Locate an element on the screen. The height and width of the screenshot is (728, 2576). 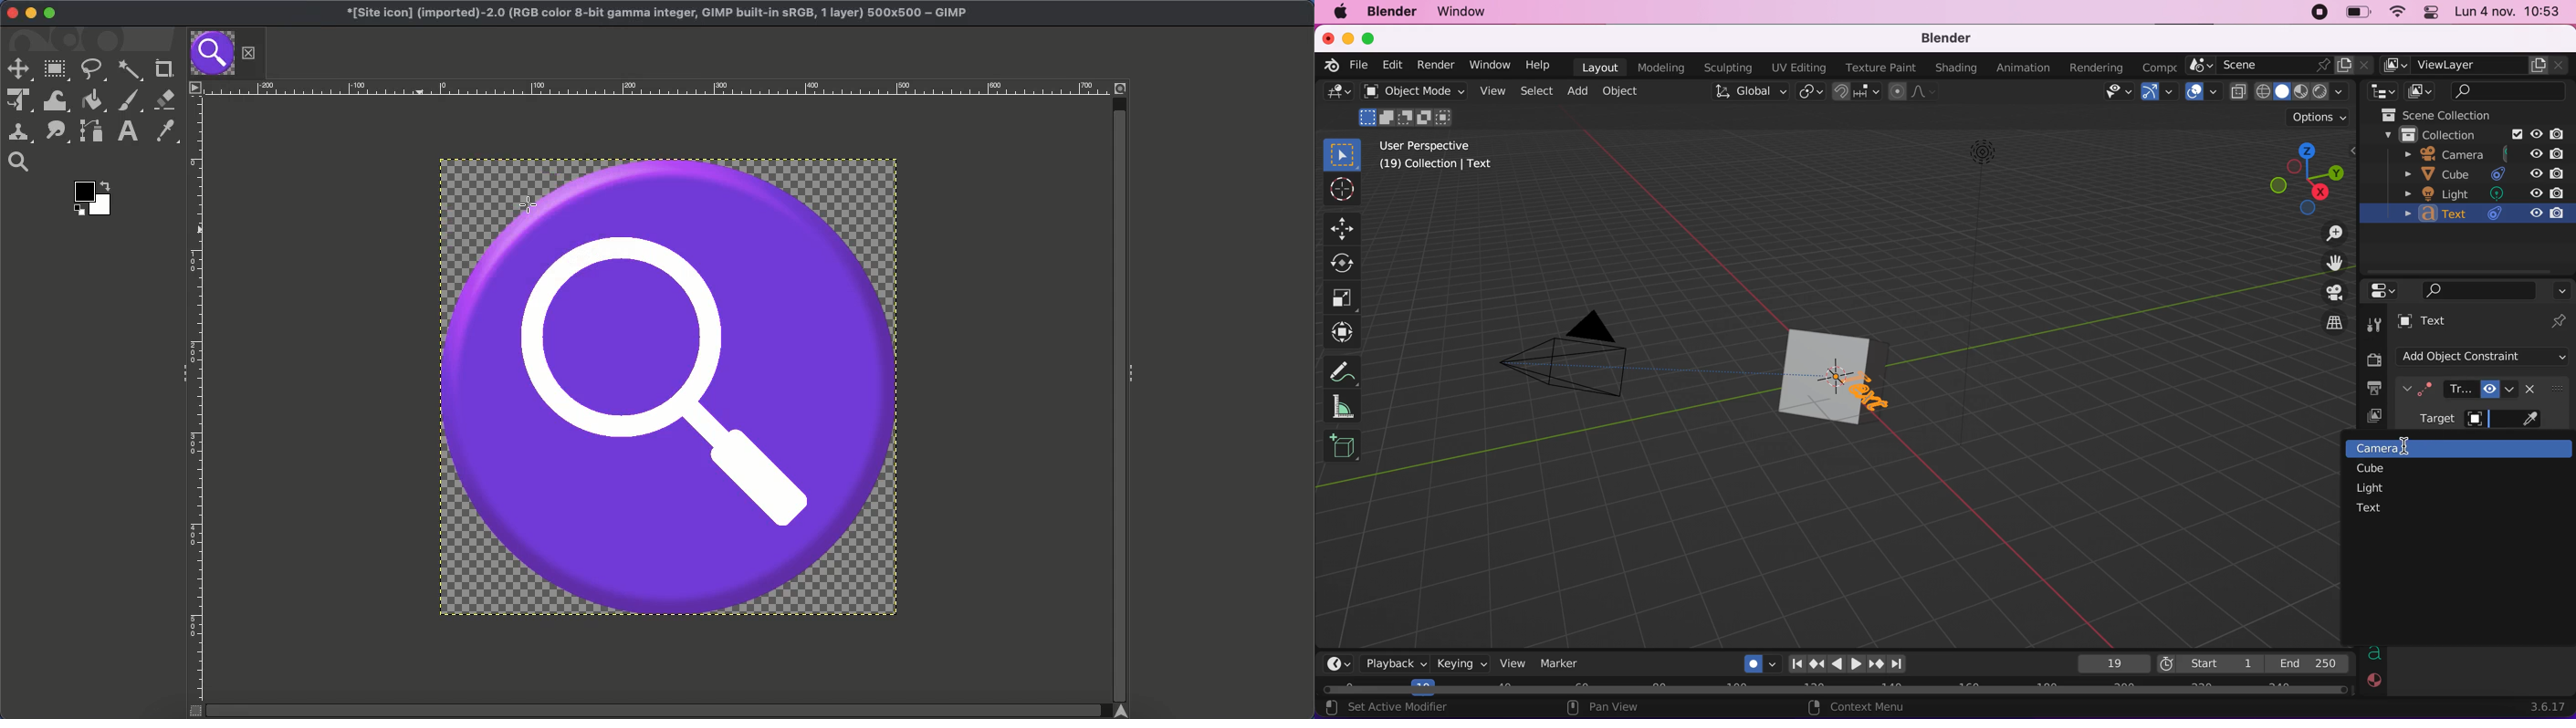
scene is located at coordinates (2283, 66).